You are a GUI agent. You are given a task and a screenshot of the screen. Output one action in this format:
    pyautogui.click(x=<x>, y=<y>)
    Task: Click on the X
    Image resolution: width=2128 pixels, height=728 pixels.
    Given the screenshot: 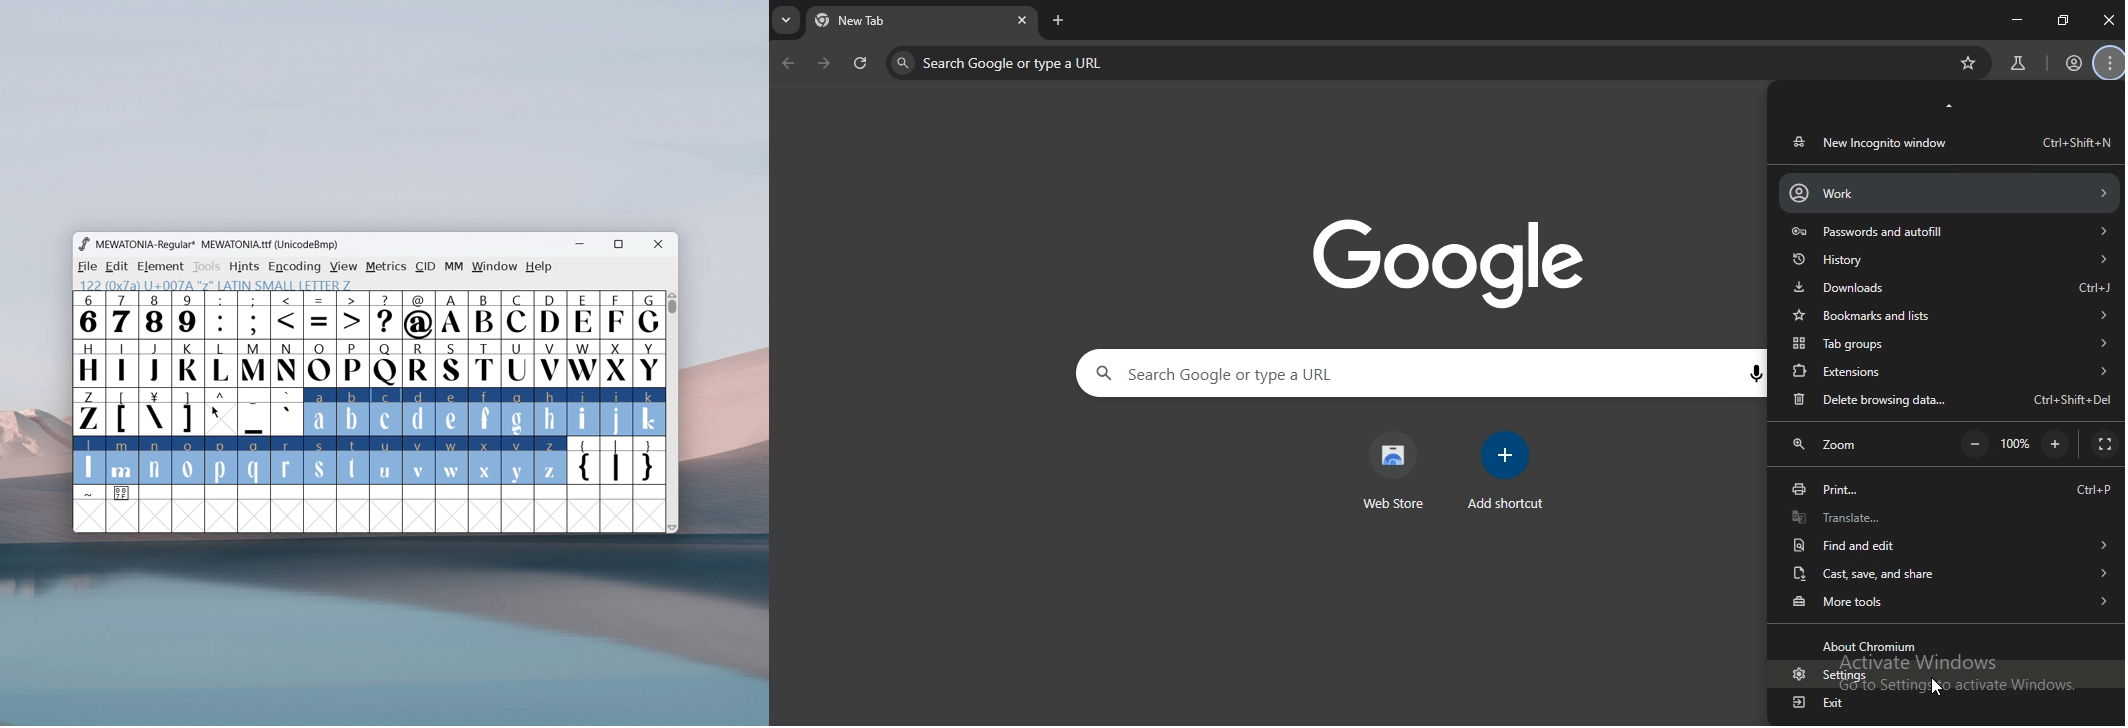 What is the action you would take?
    pyautogui.click(x=616, y=362)
    